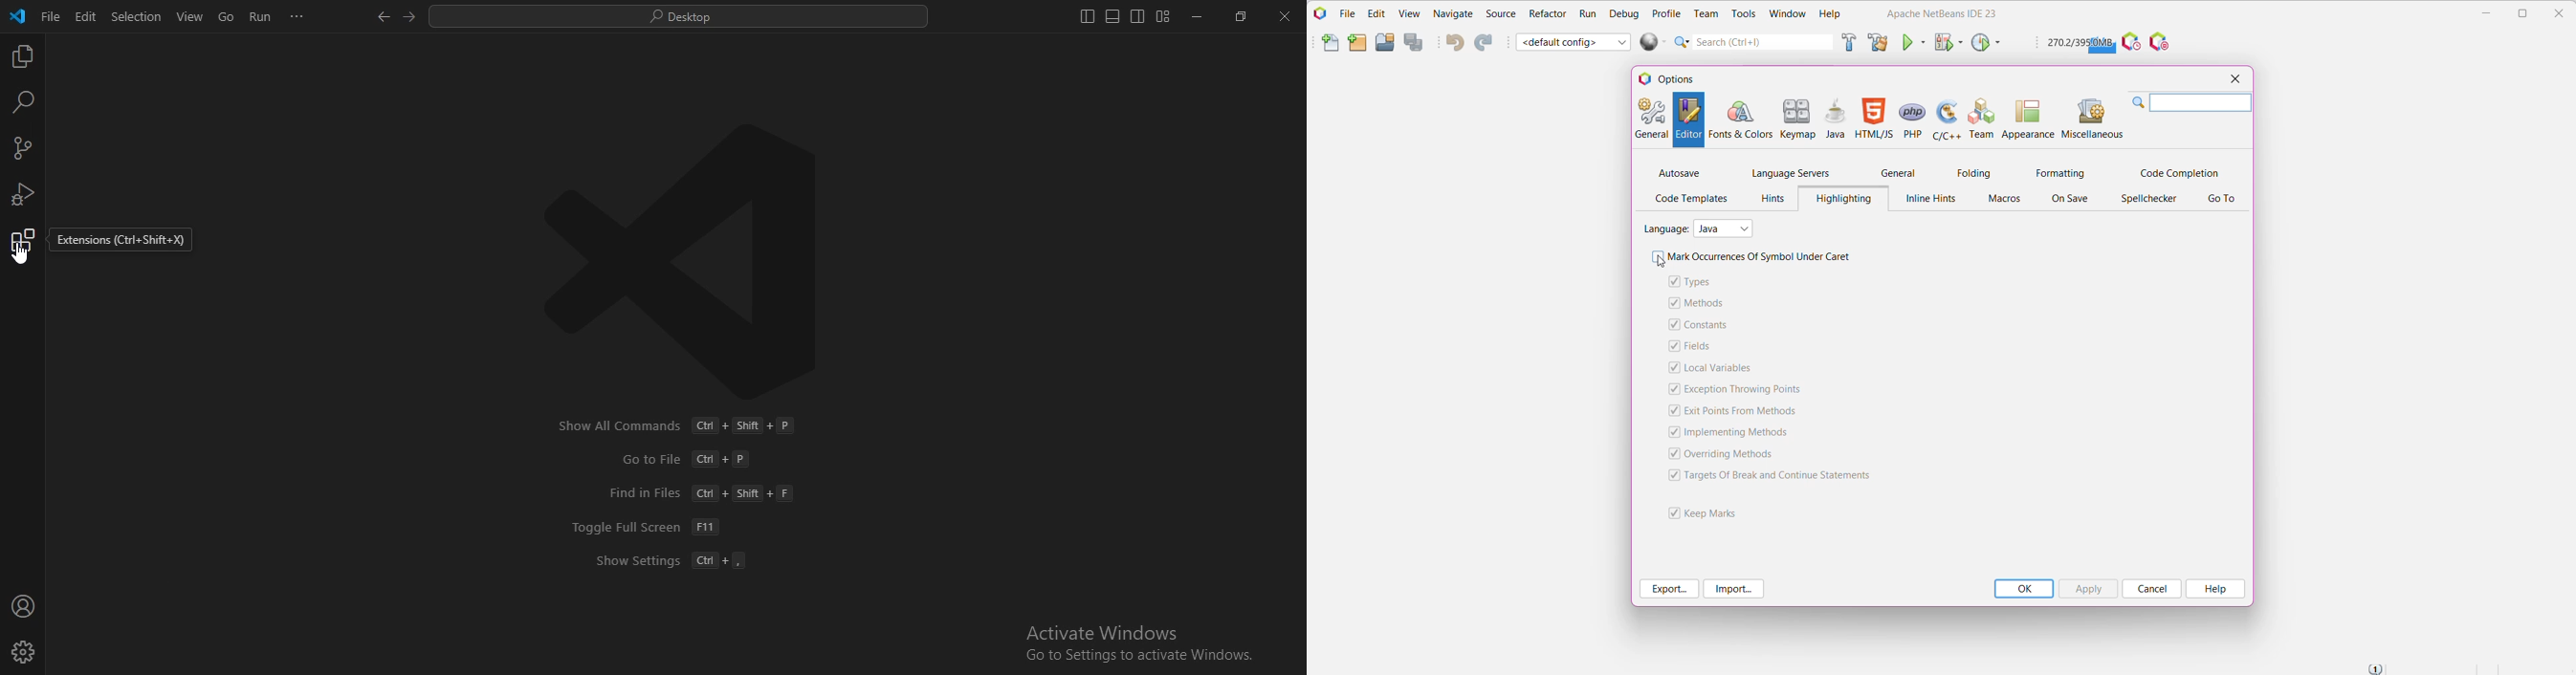  Describe the element at coordinates (1671, 433) in the screenshot. I see `checkbox` at that location.